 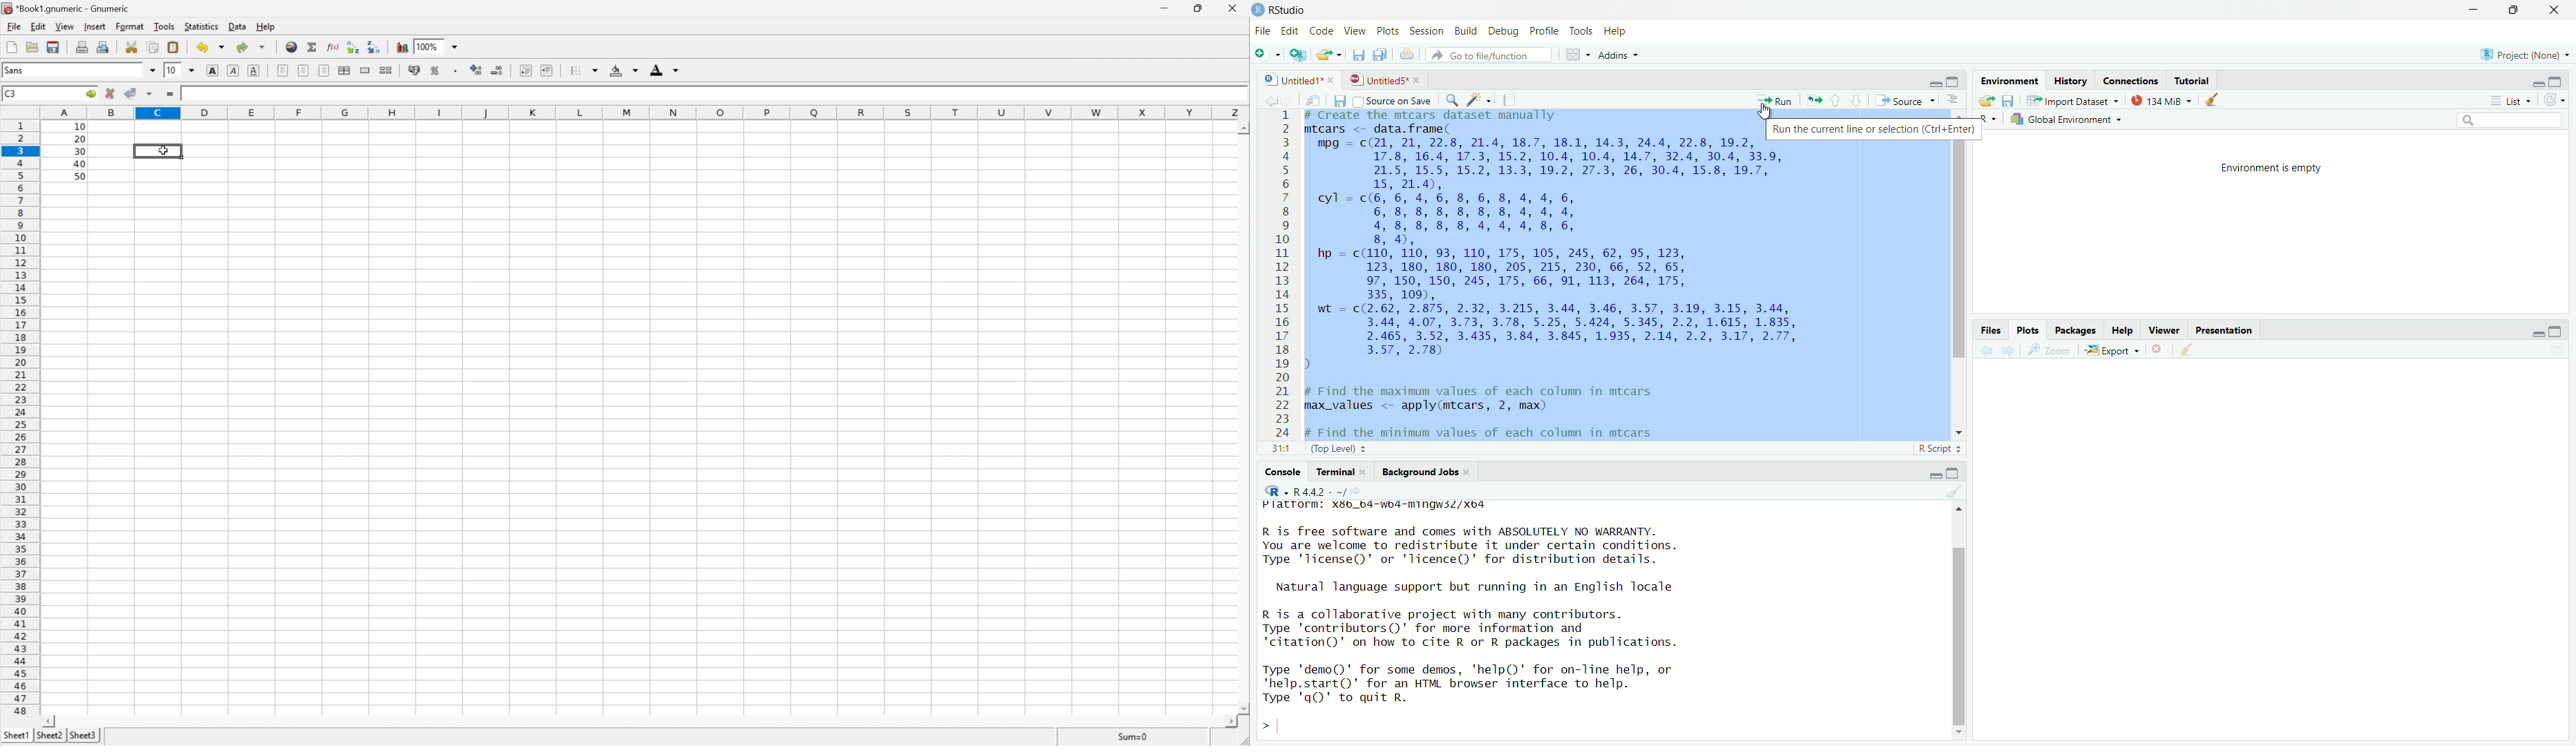 I want to click on platrorm: x¥b_b4-wo4-mingw3Z/xo4

R is free software and comes with ABSOLUTELY NO WARRANTY.

You are welcome to redistribute it under certain conditions.

Type 'license()' or 'licence()' for distribution details.
Natural language support but running in an English locale

R is a collaborative project with many contributors.

Type 'contributors()' for more information and

'citation()' on how to cite R or R packages in publications.

Type 'demo()' for some demos, 'help()' for on-Tine help, or

'help.start()"' for an HTML browser interface to help.

Type 'qQ' to quit R.

>, so click(x=1511, y=618).